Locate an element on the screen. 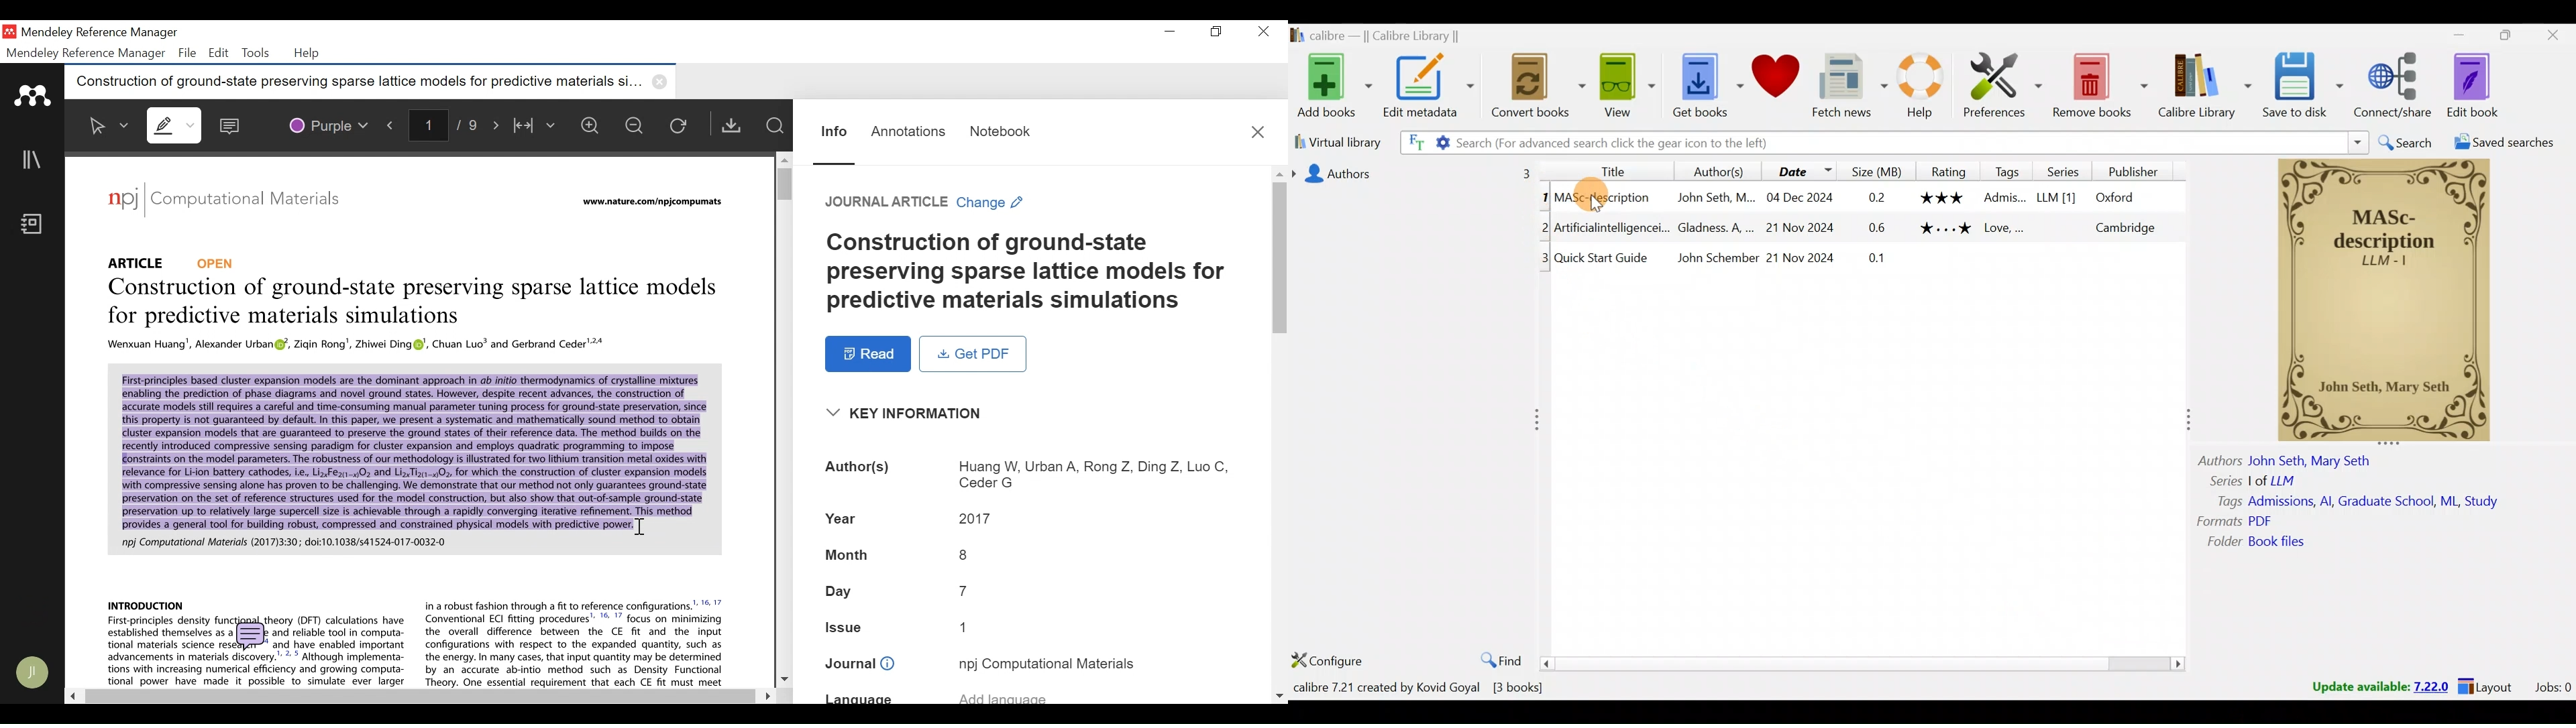 The image size is (2576, 728). PDF Context is located at coordinates (415, 463).